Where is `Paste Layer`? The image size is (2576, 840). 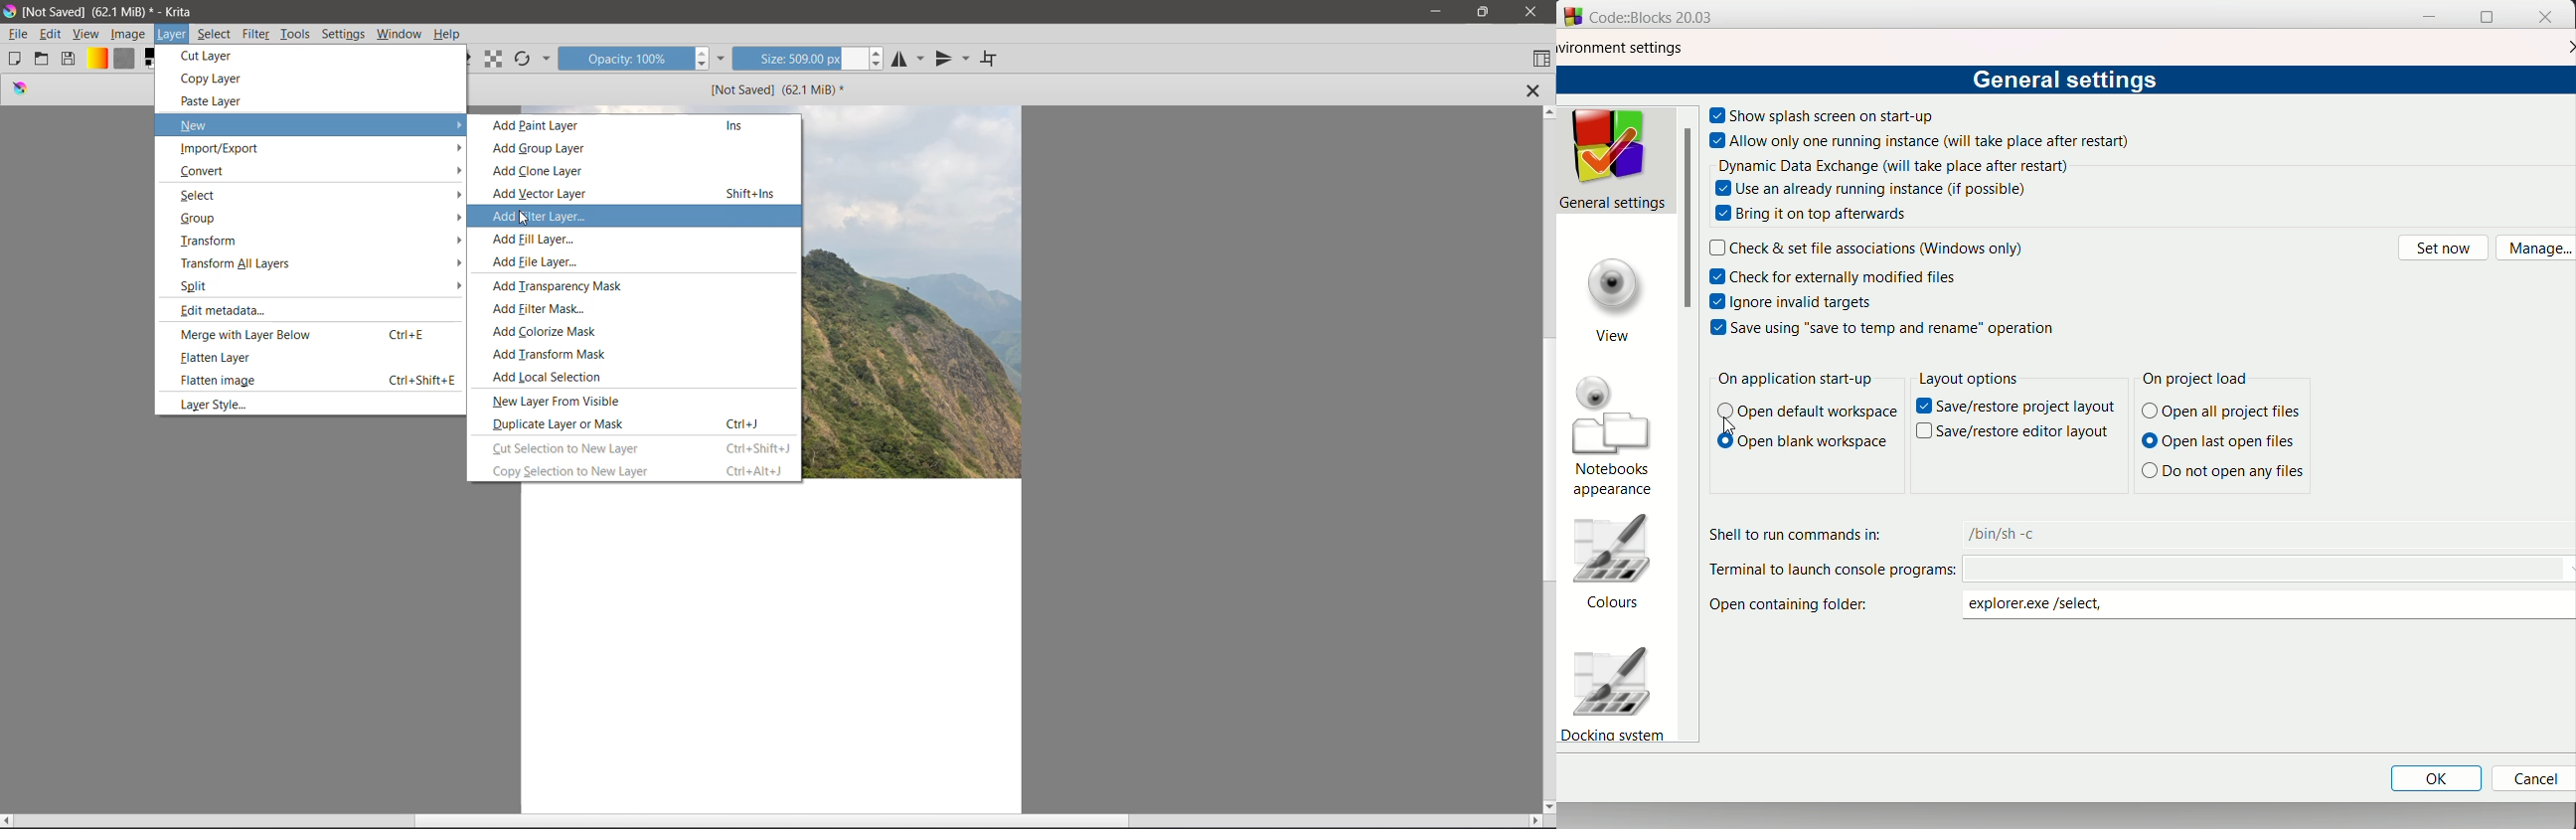 Paste Layer is located at coordinates (215, 101).